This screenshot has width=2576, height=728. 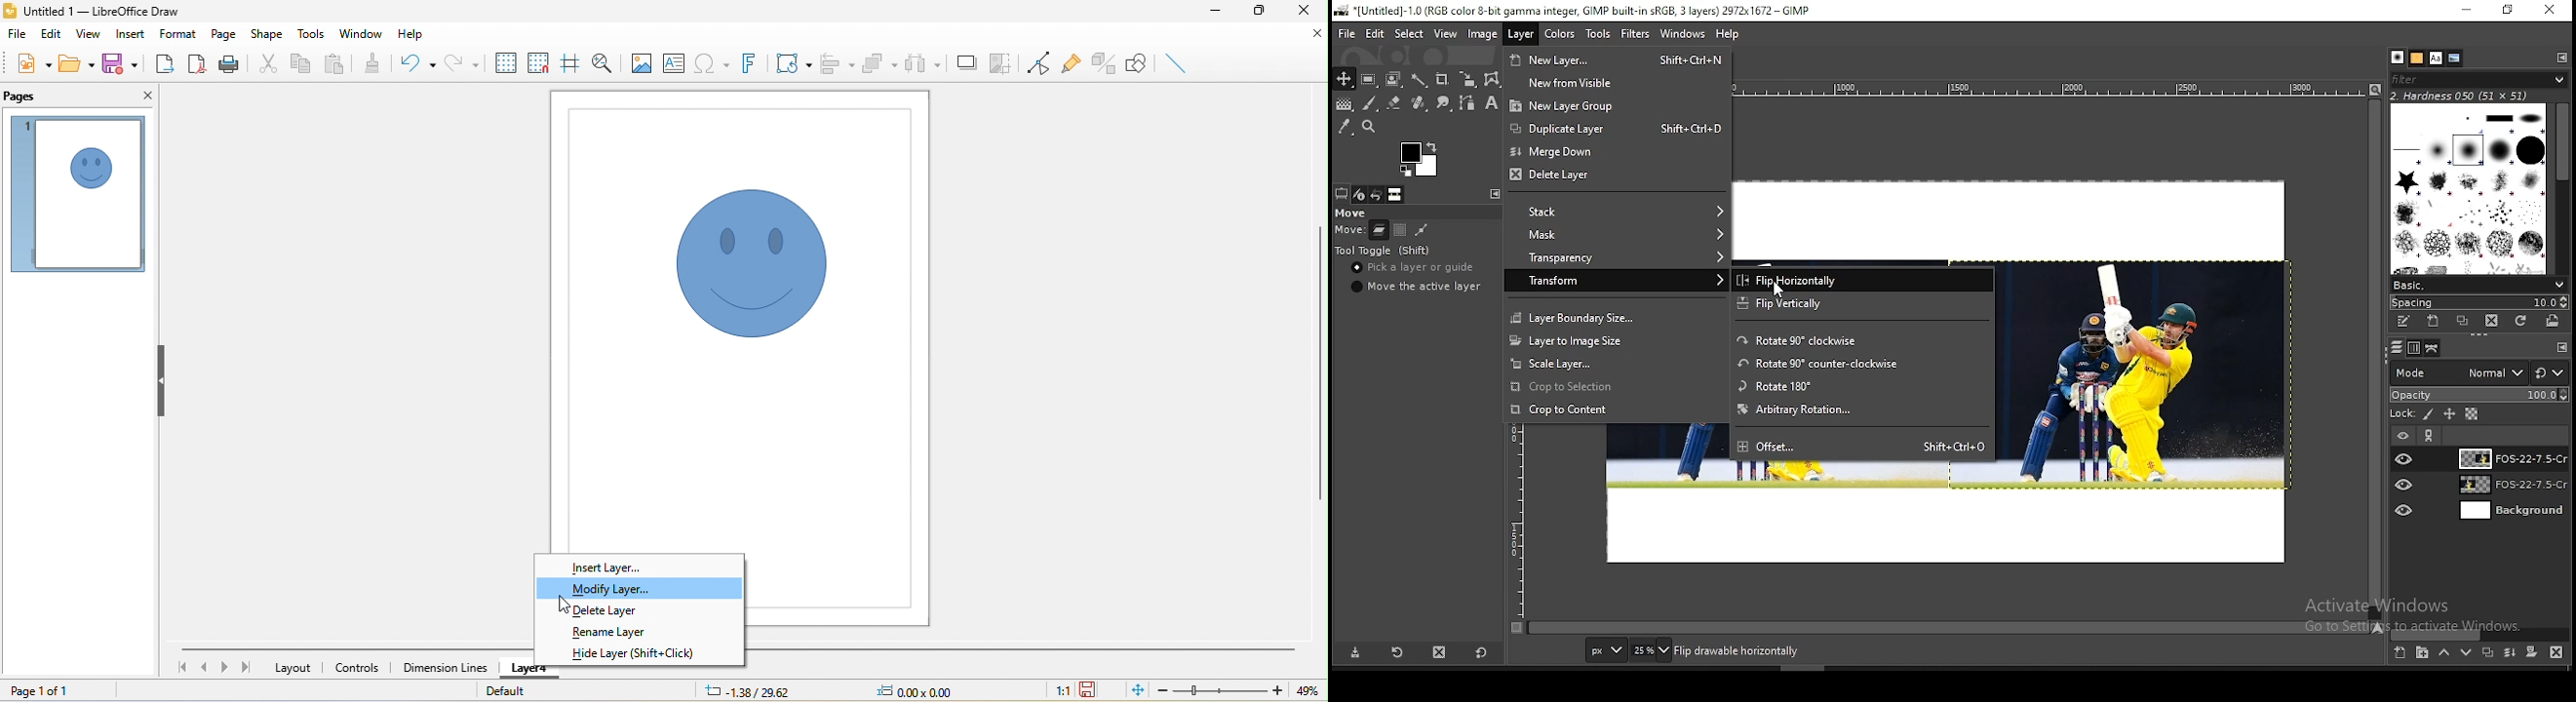 What do you see at coordinates (2511, 511) in the screenshot?
I see `layer` at bounding box center [2511, 511].